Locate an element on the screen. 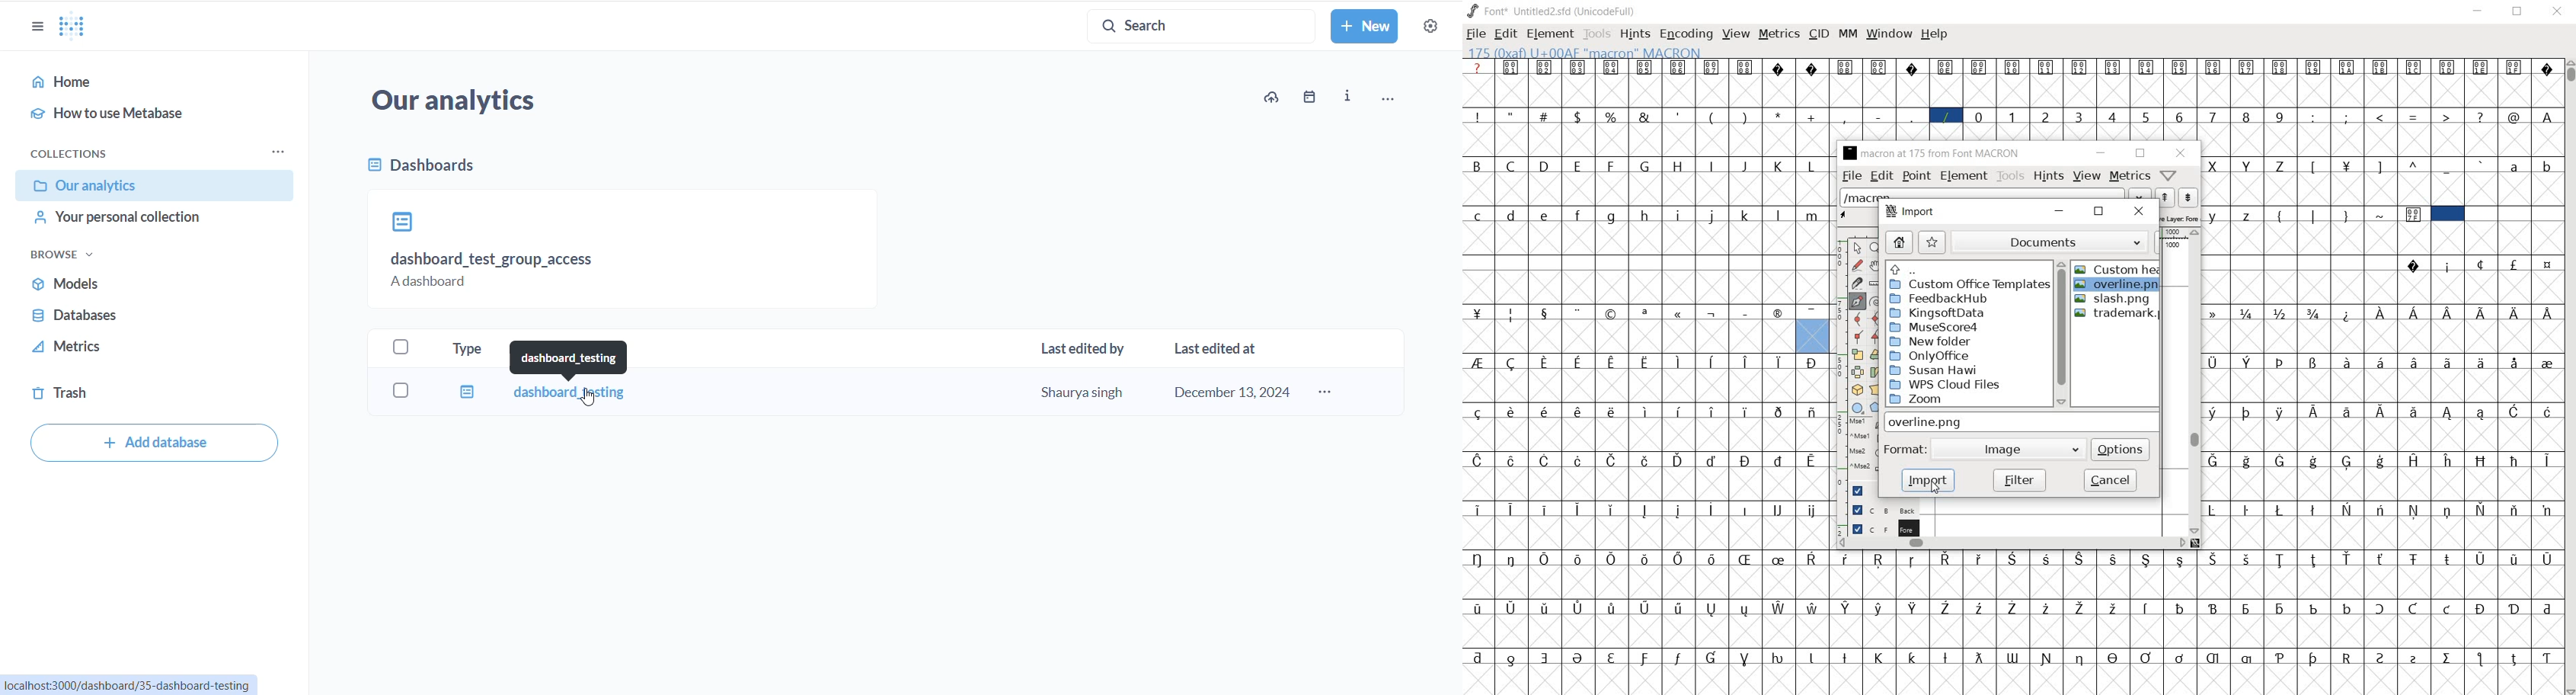 The width and height of the screenshot is (2576, 700). < is located at coordinates (2382, 117).